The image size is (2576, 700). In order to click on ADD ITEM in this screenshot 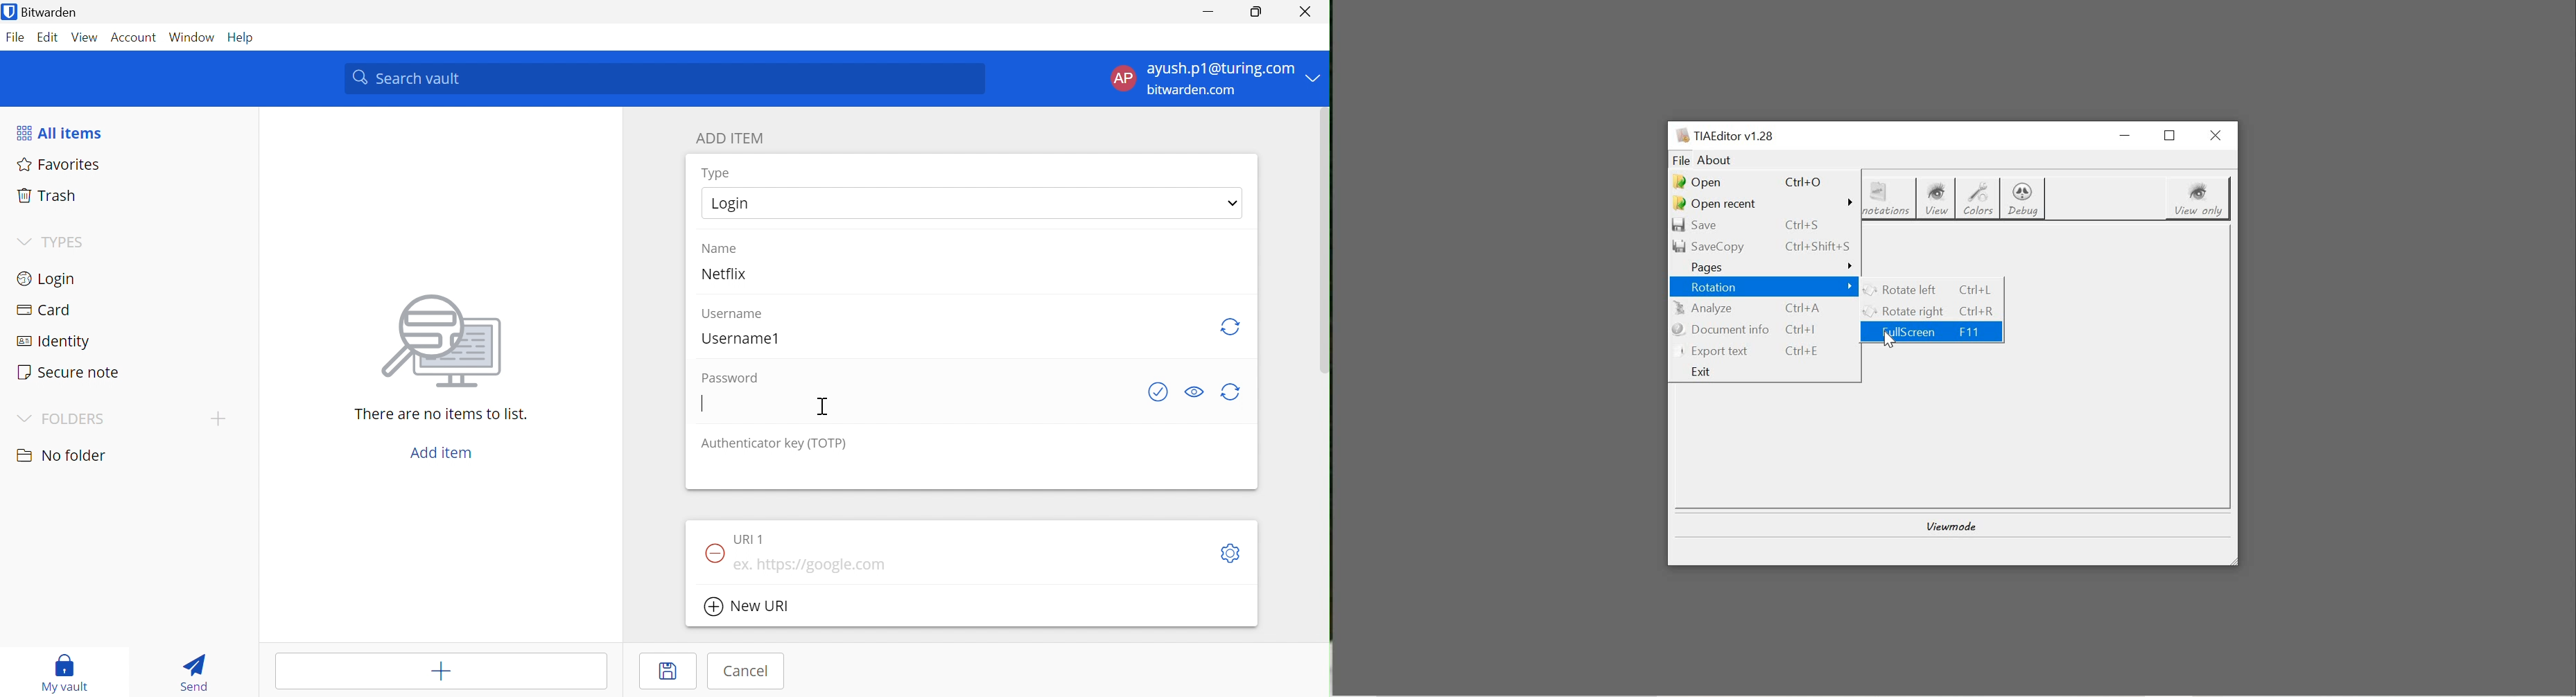, I will do `click(729, 138)`.